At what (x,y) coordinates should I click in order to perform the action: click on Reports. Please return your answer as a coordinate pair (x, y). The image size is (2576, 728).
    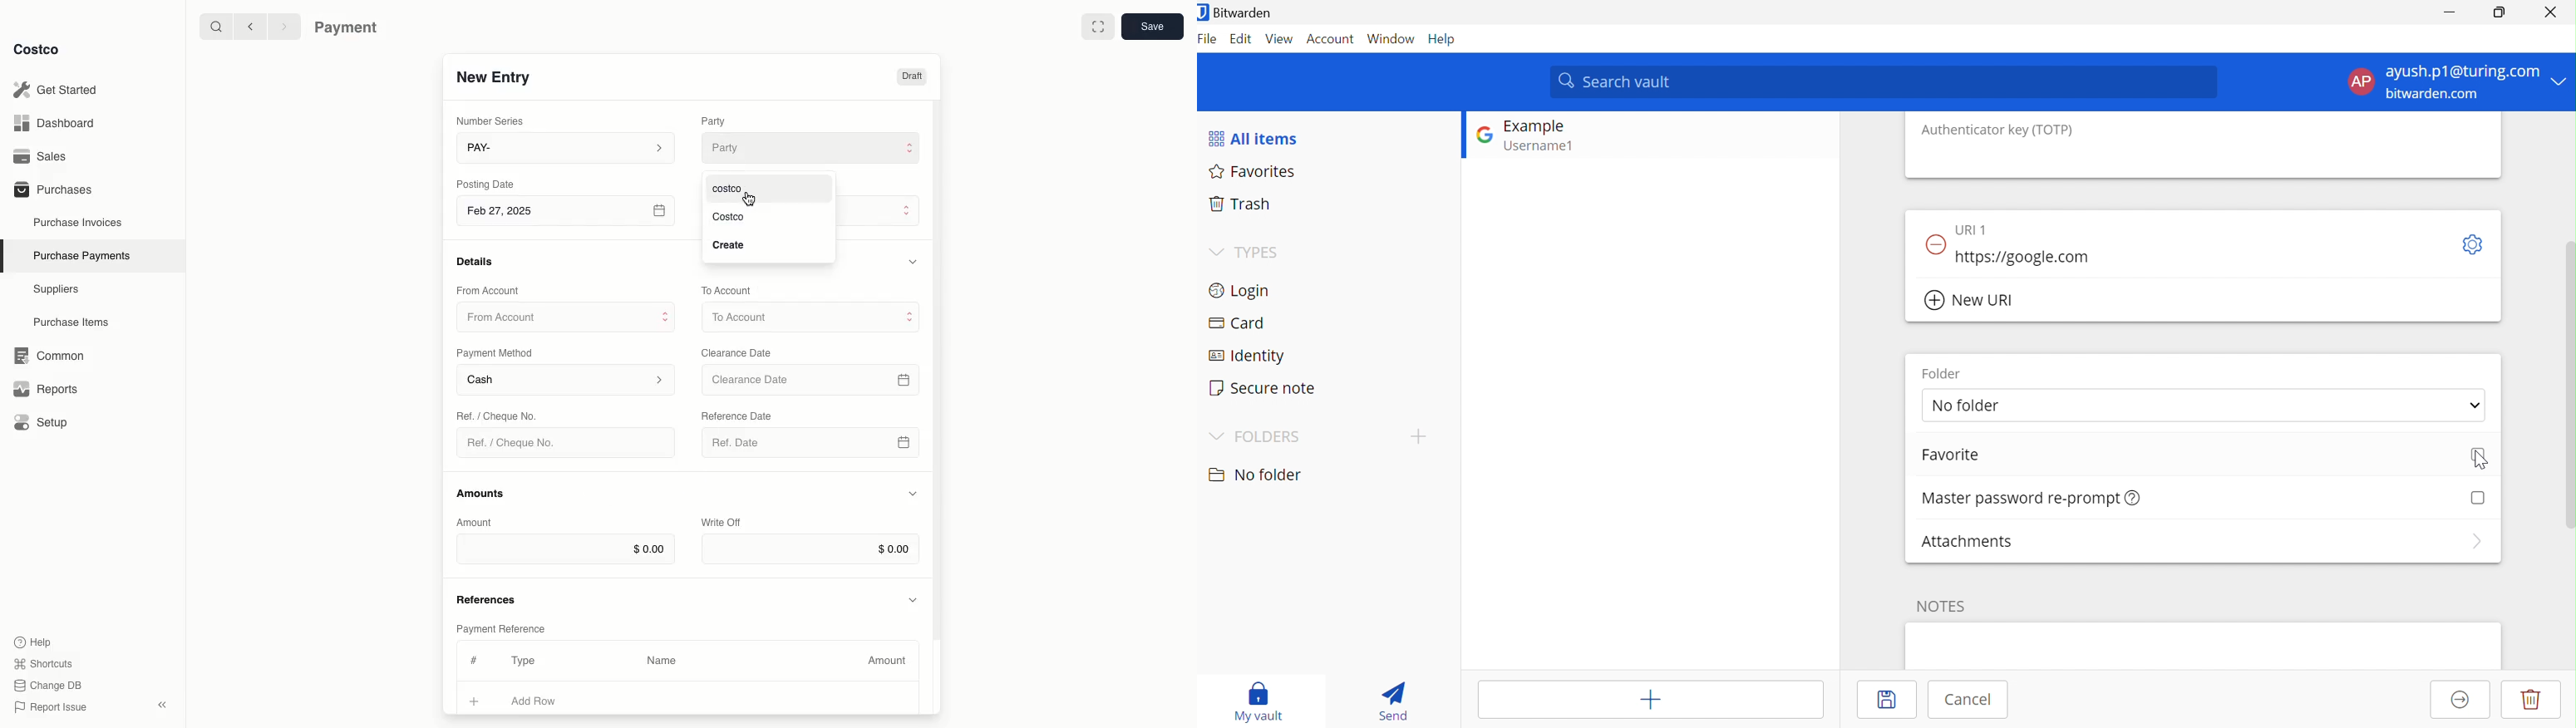
    Looking at the image, I should click on (43, 386).